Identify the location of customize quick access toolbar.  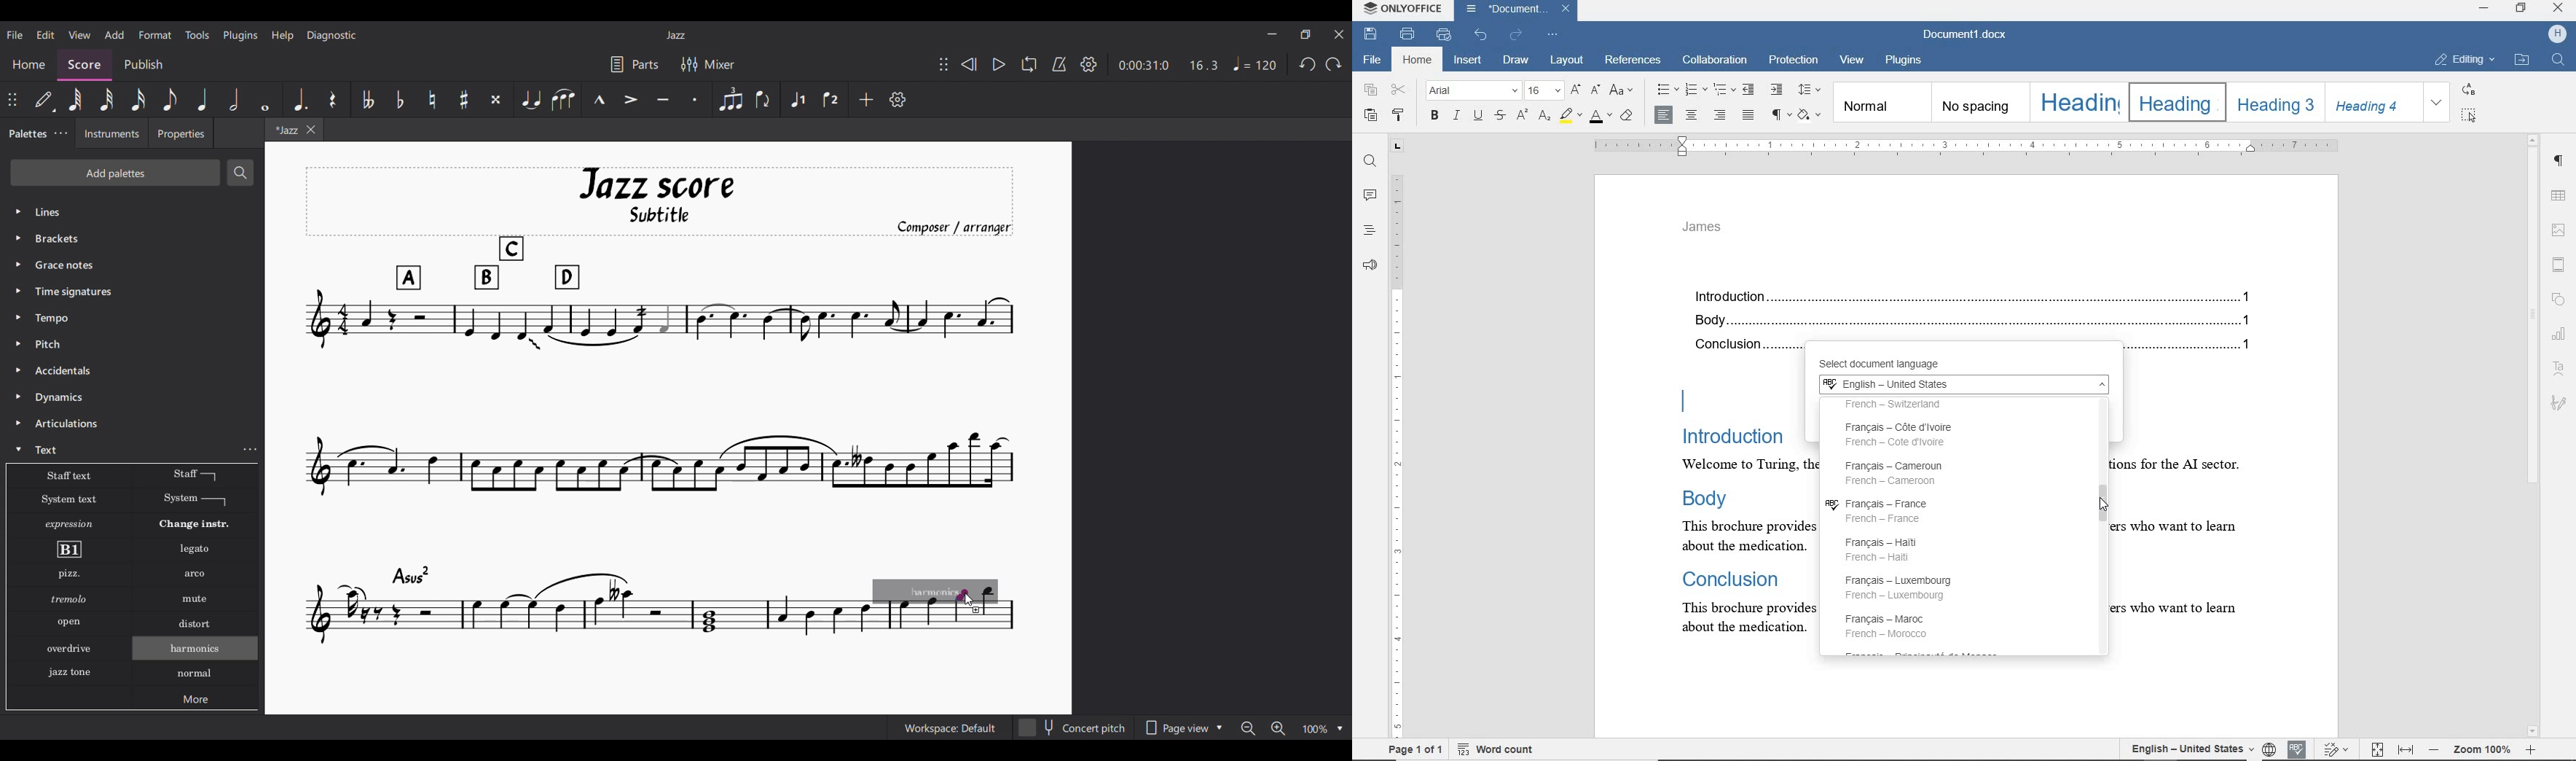
(1552, 34).